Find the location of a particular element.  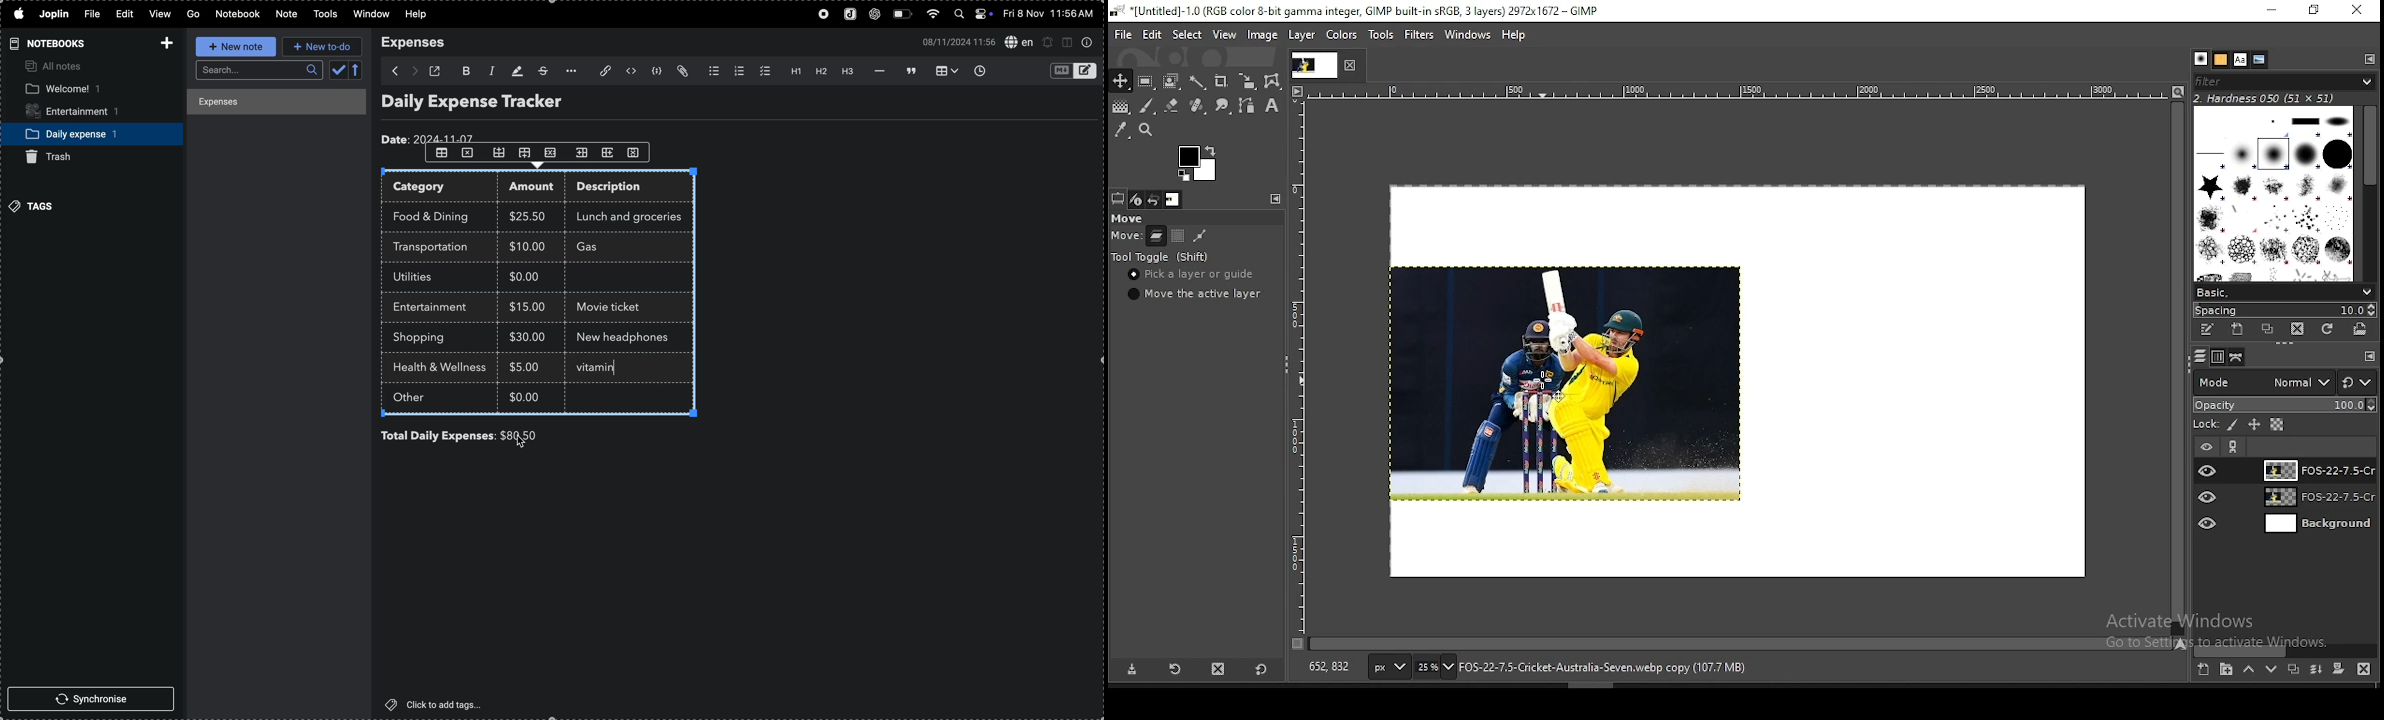

lock size and position is located at coordinates (2255, 426).